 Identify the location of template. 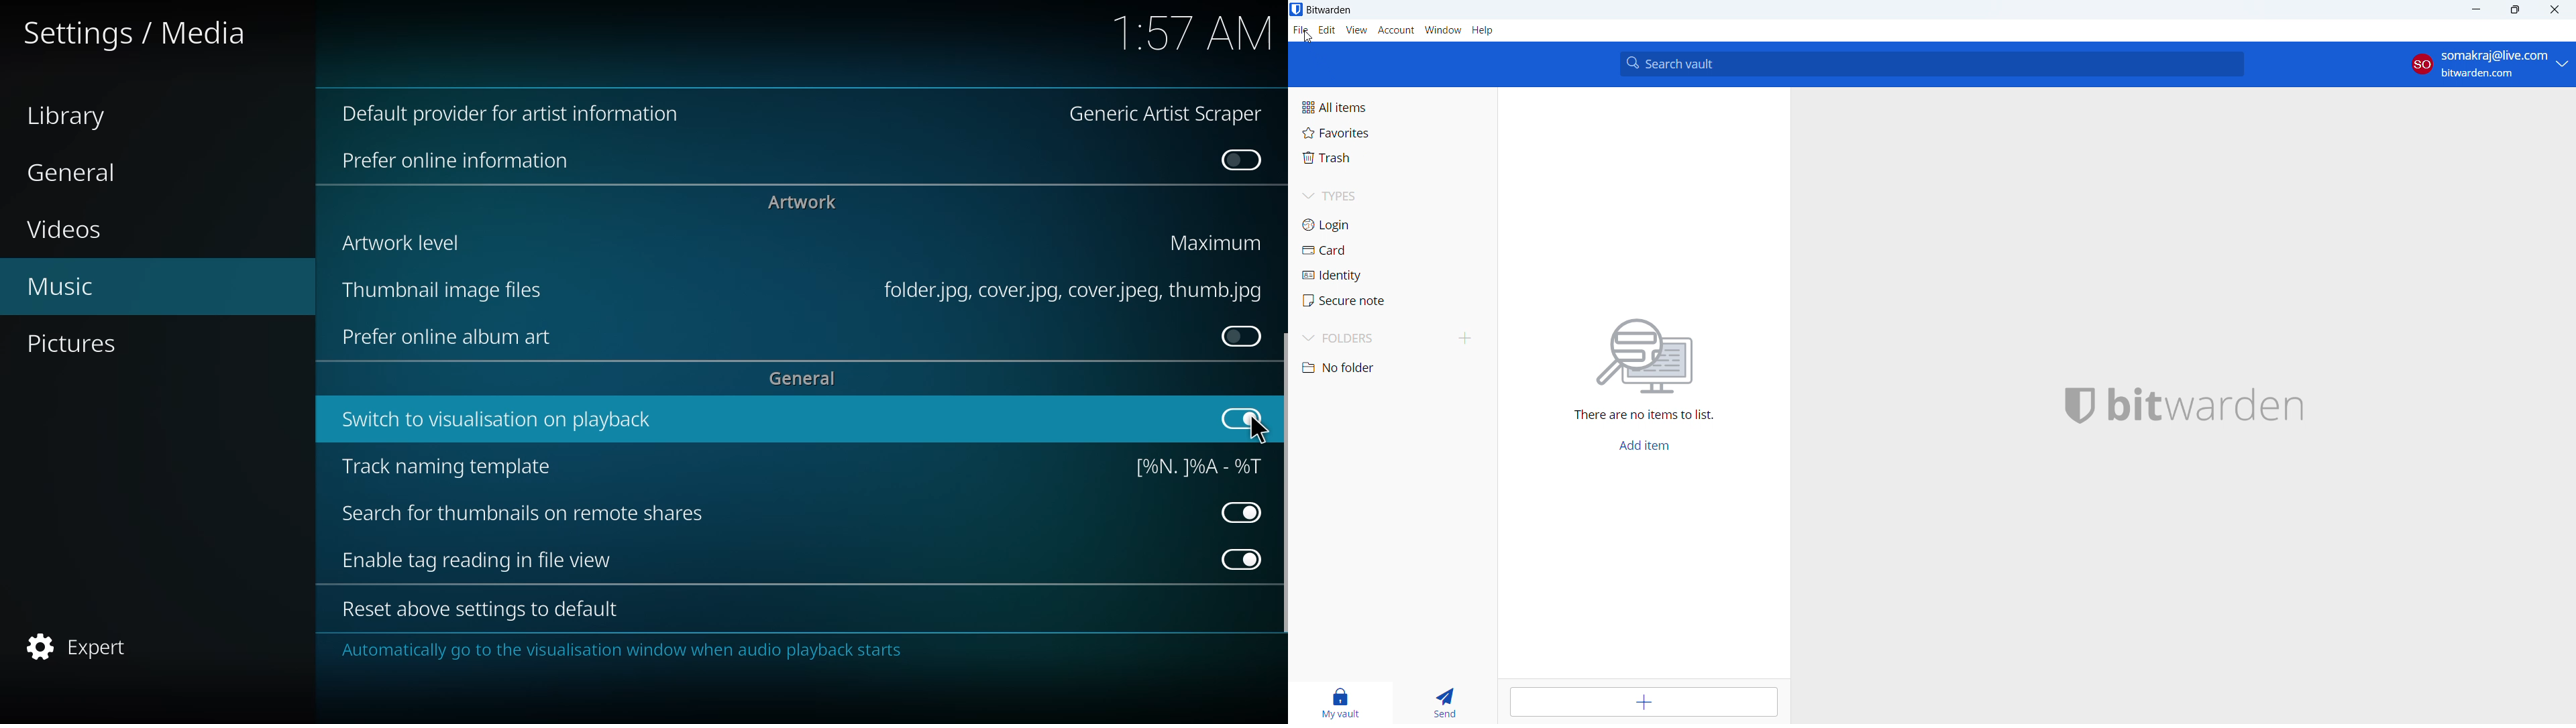
(1193, 465).